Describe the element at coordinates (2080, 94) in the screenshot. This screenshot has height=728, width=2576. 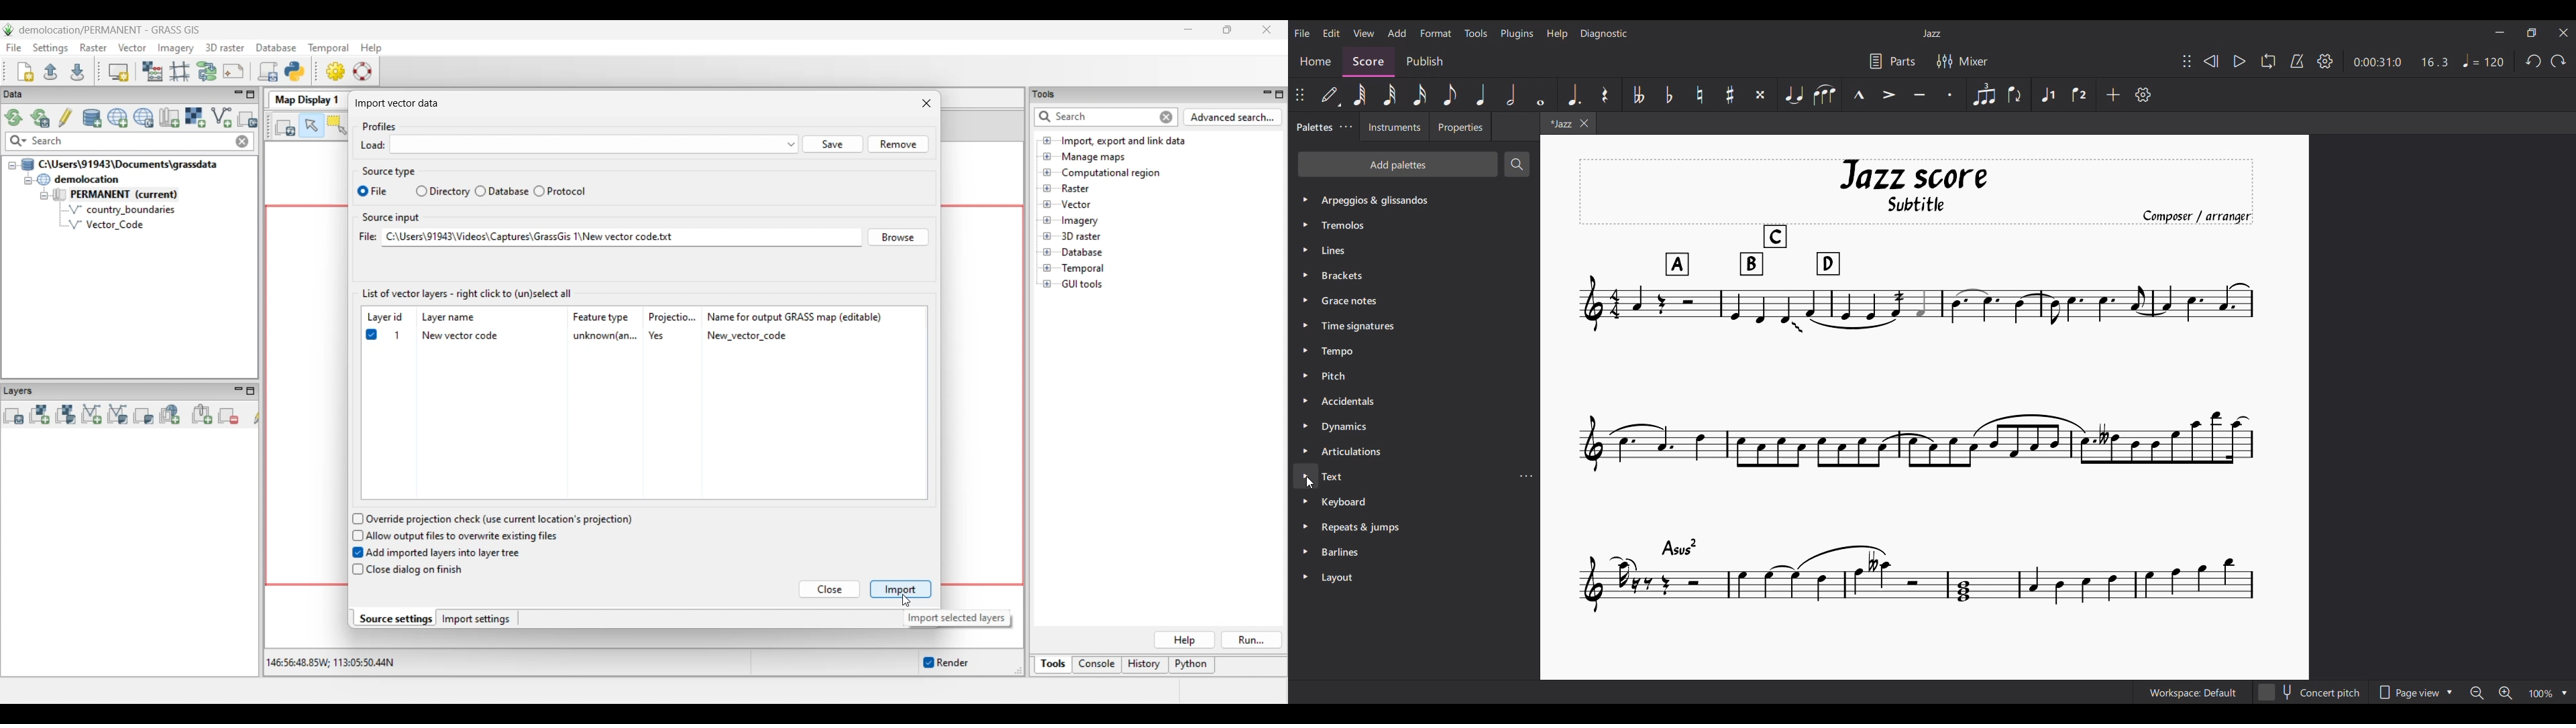
I see `Voice 2` at that location.